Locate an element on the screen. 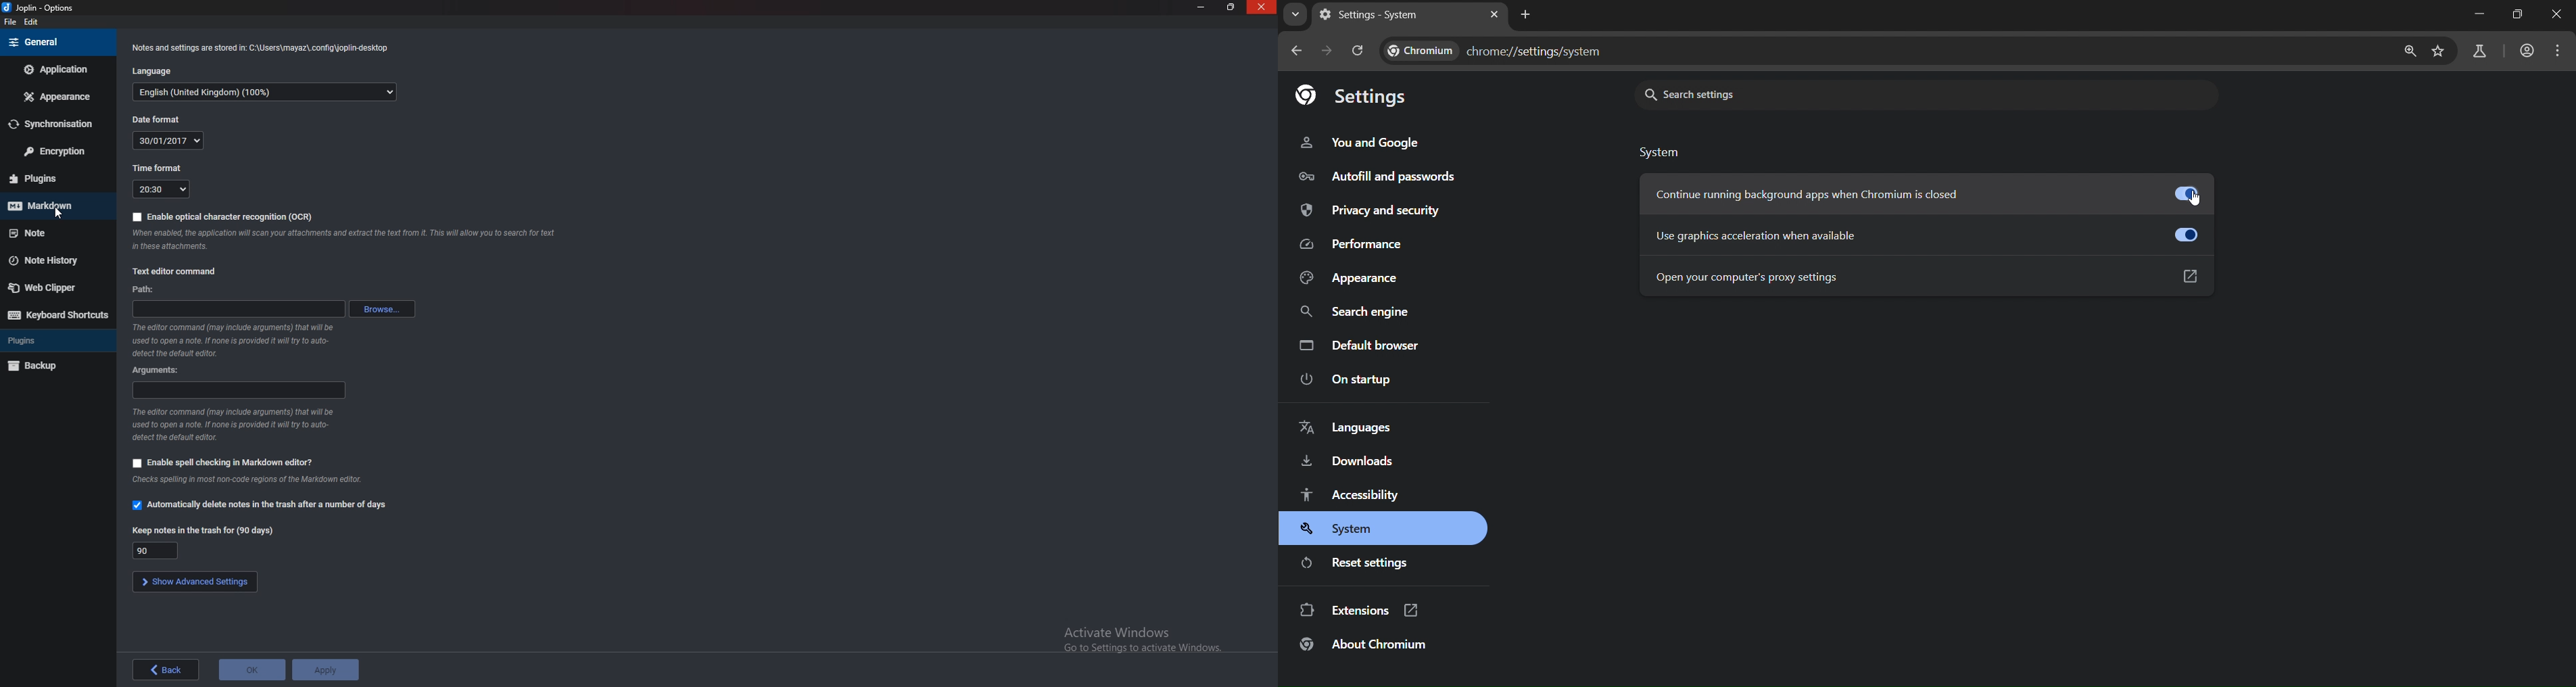  back is located at coordinates (168, 668).